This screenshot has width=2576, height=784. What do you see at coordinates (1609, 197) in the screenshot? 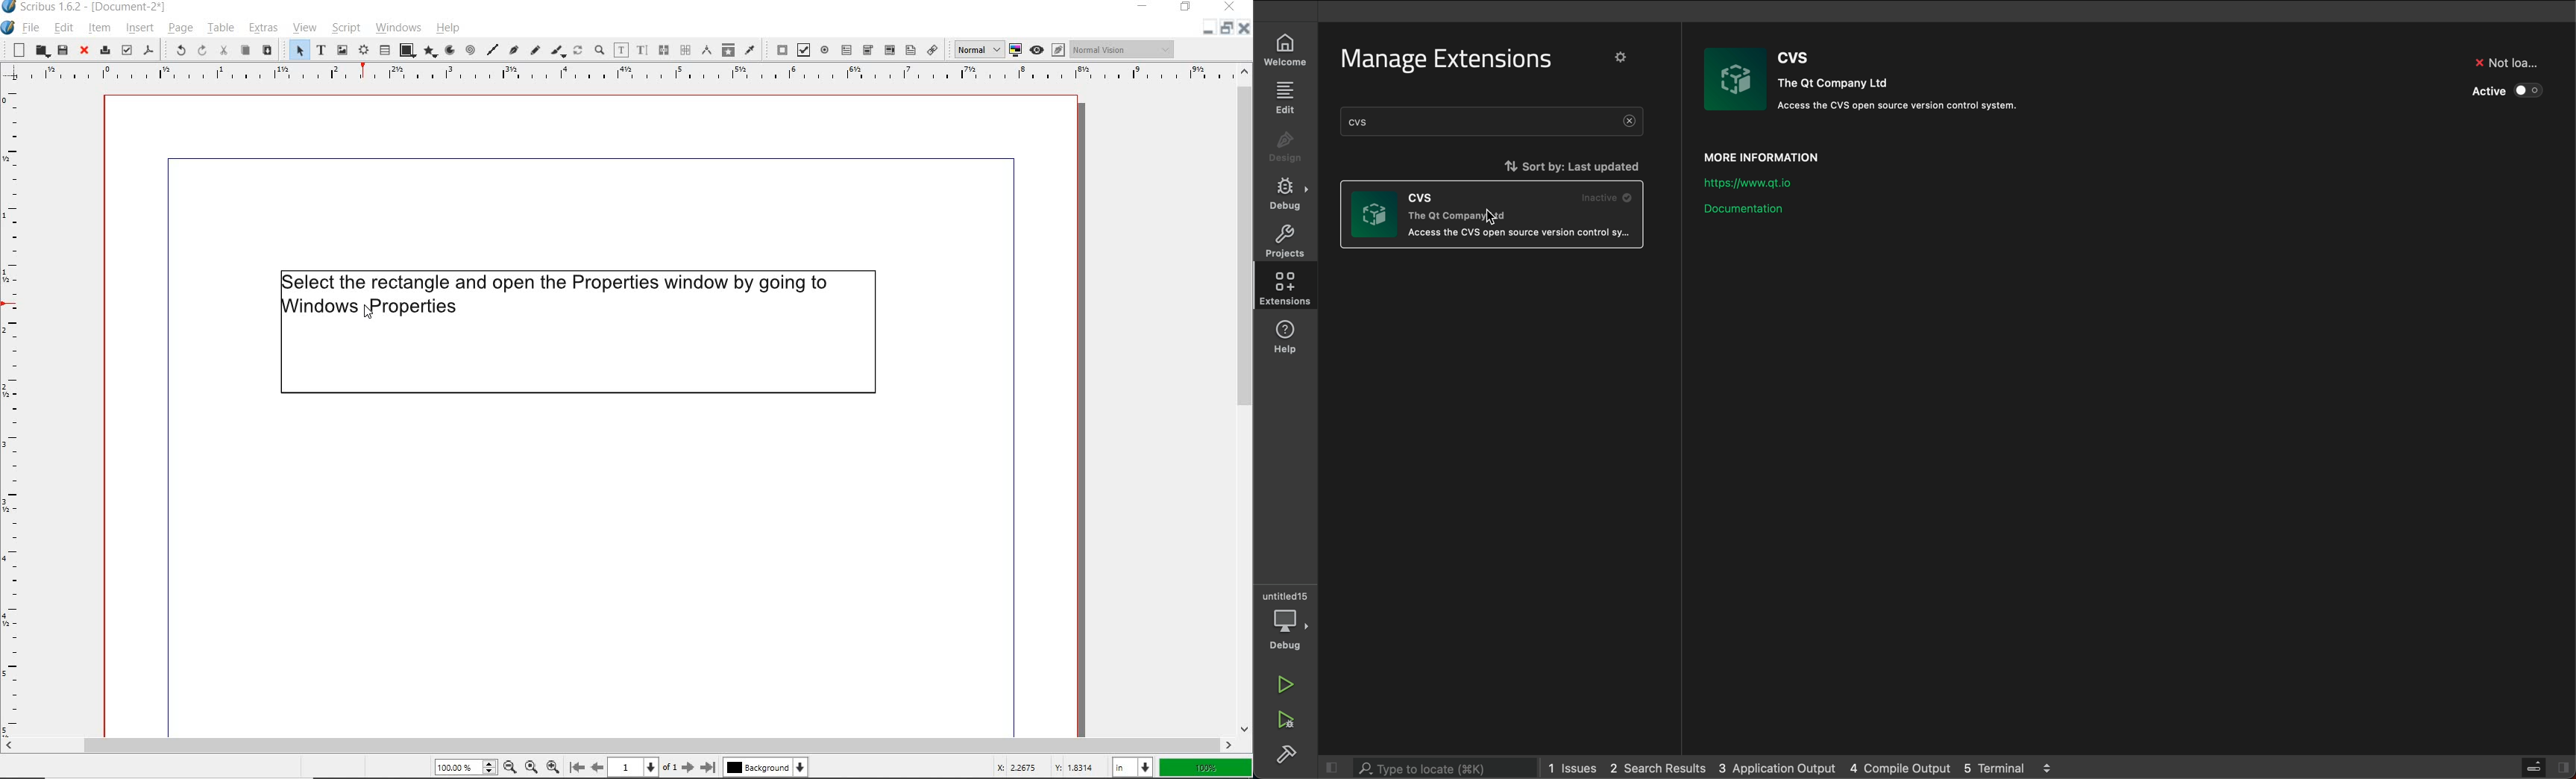
I see `inactive` at bounding box center [1609, 197].